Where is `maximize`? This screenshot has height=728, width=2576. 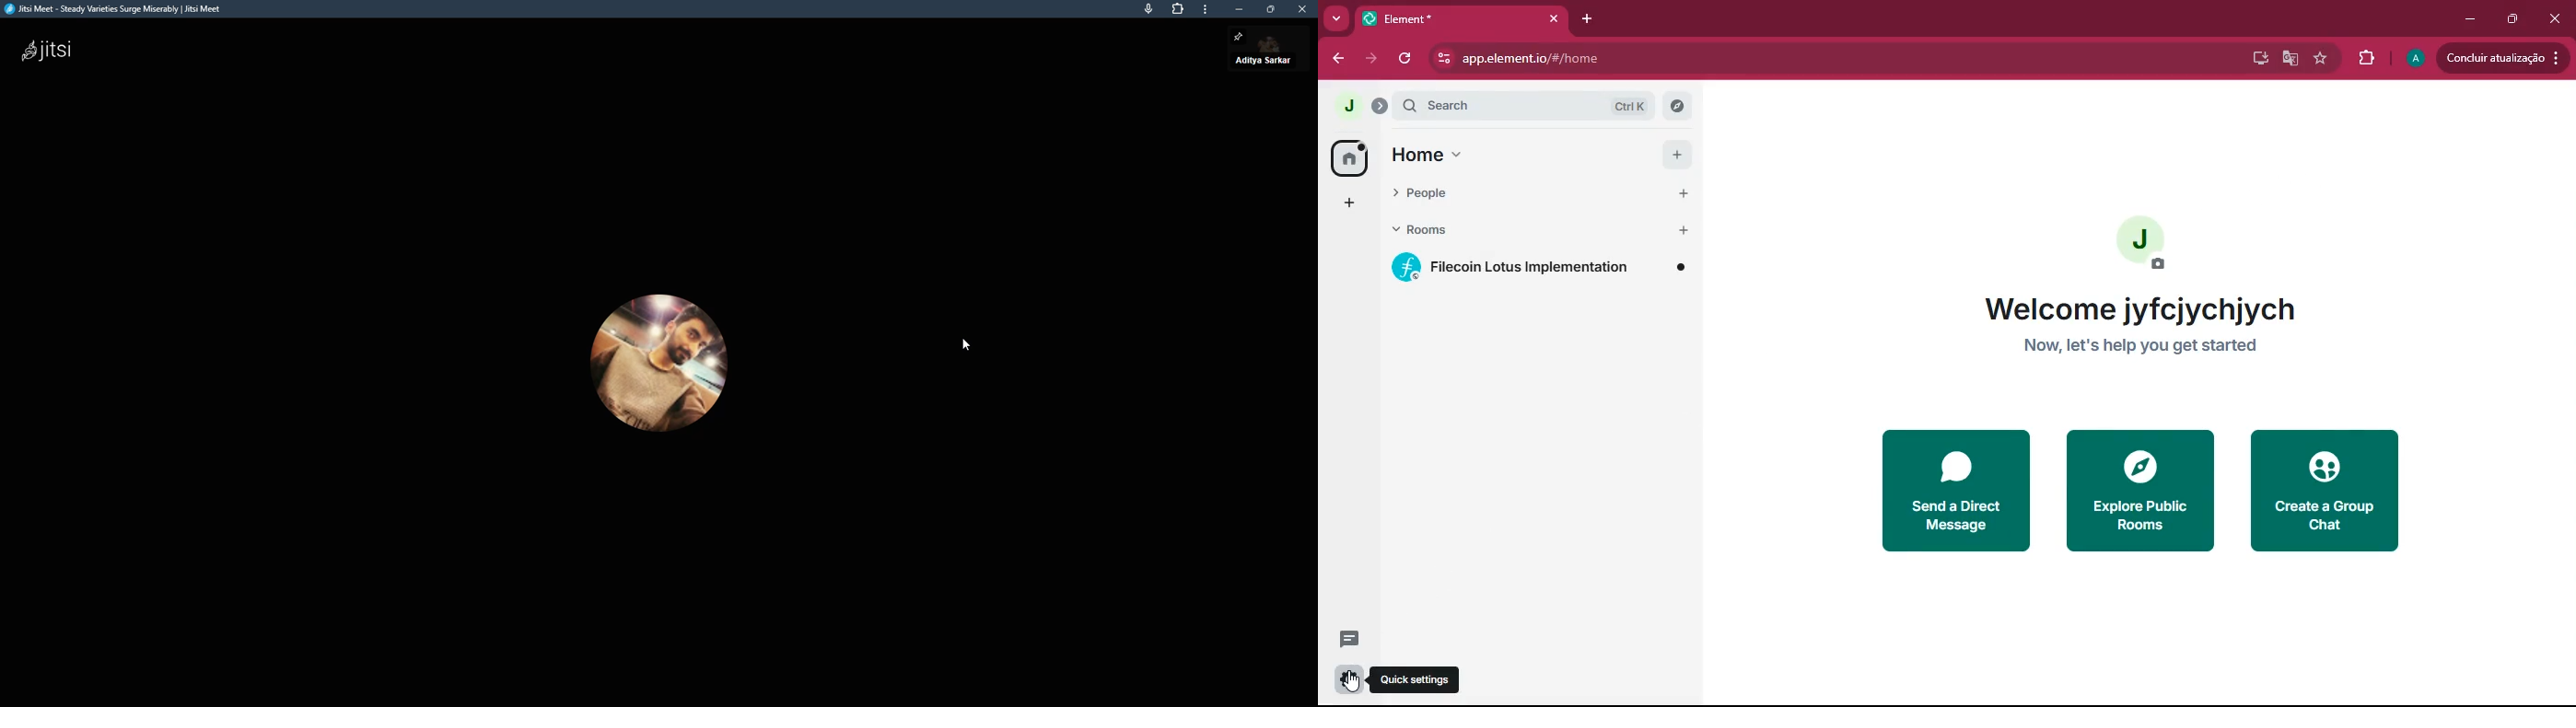
maximize is located at coordinates (2513, 20).